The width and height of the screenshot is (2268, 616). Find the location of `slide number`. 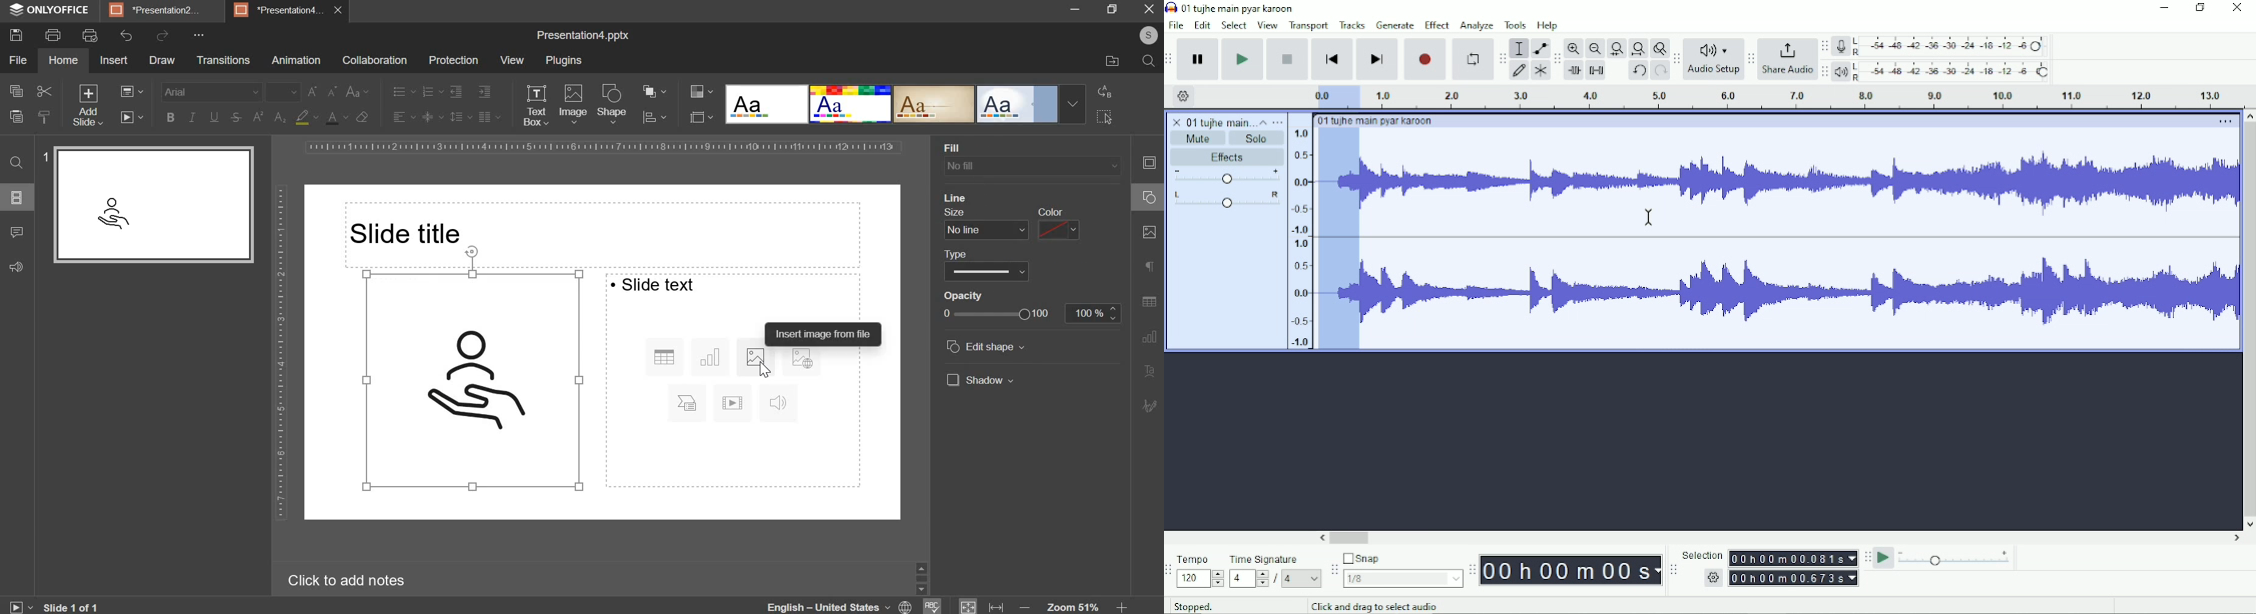

slide number is located at coordinates (45, 156).